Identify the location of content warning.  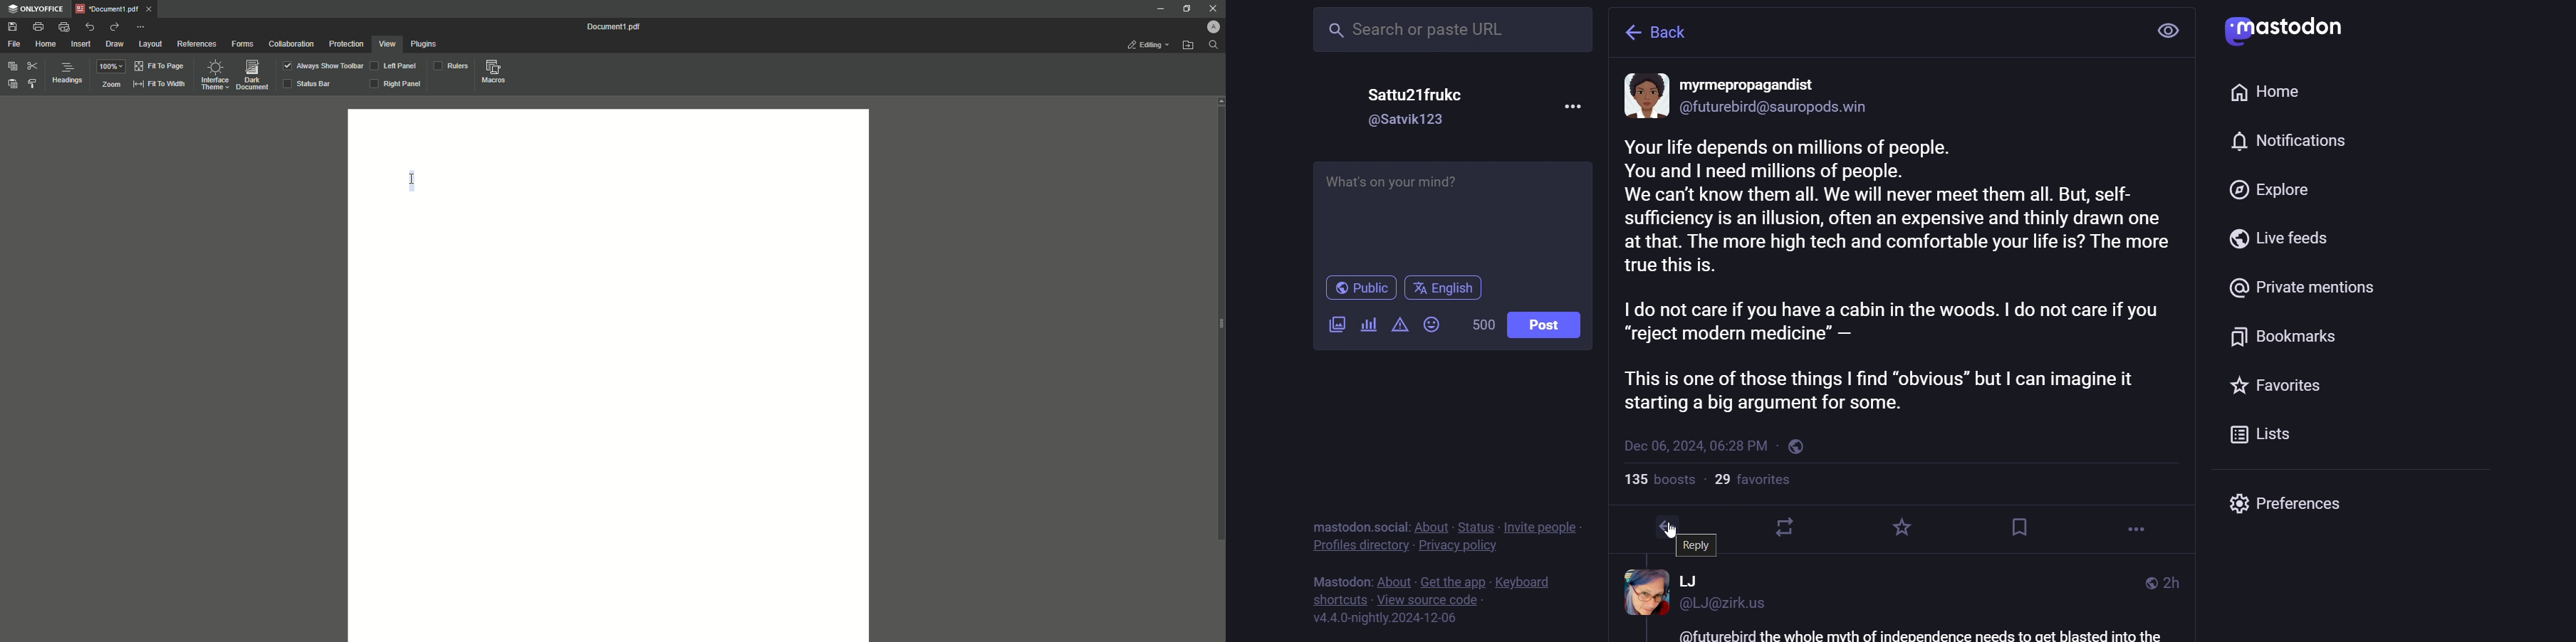
(1397, 327).